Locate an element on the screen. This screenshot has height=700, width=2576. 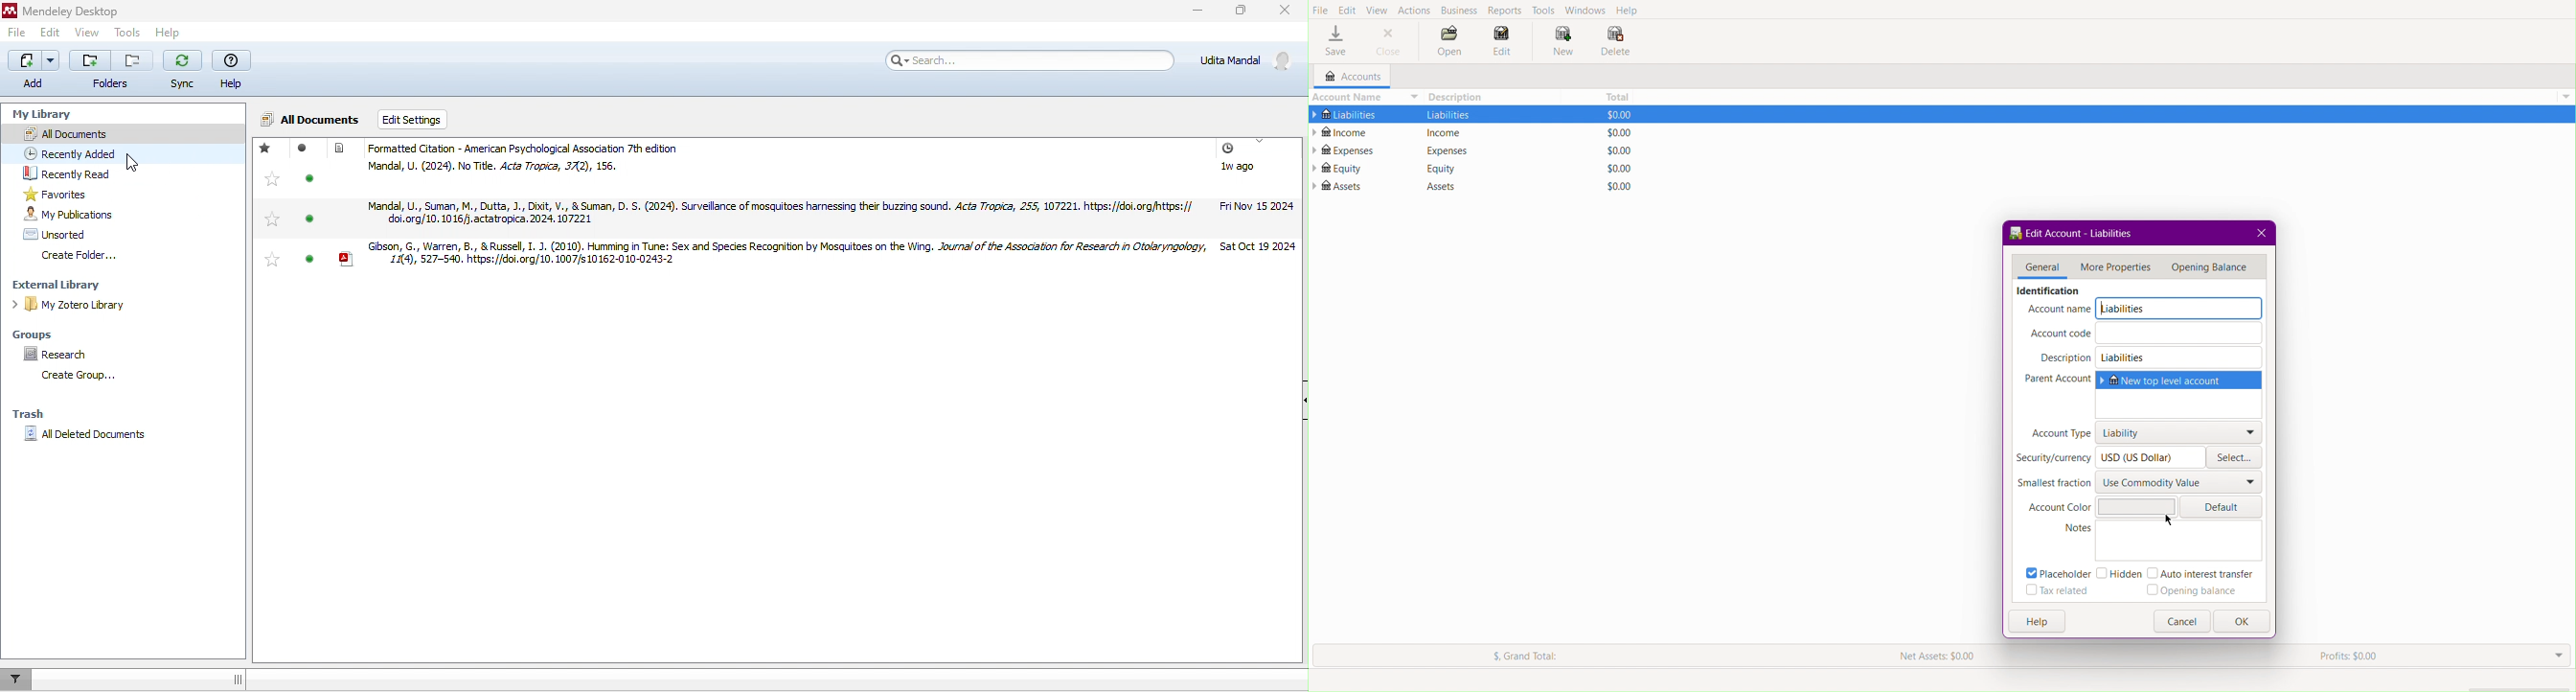
Auto interest transfer is located at coordinates (2202, 574).